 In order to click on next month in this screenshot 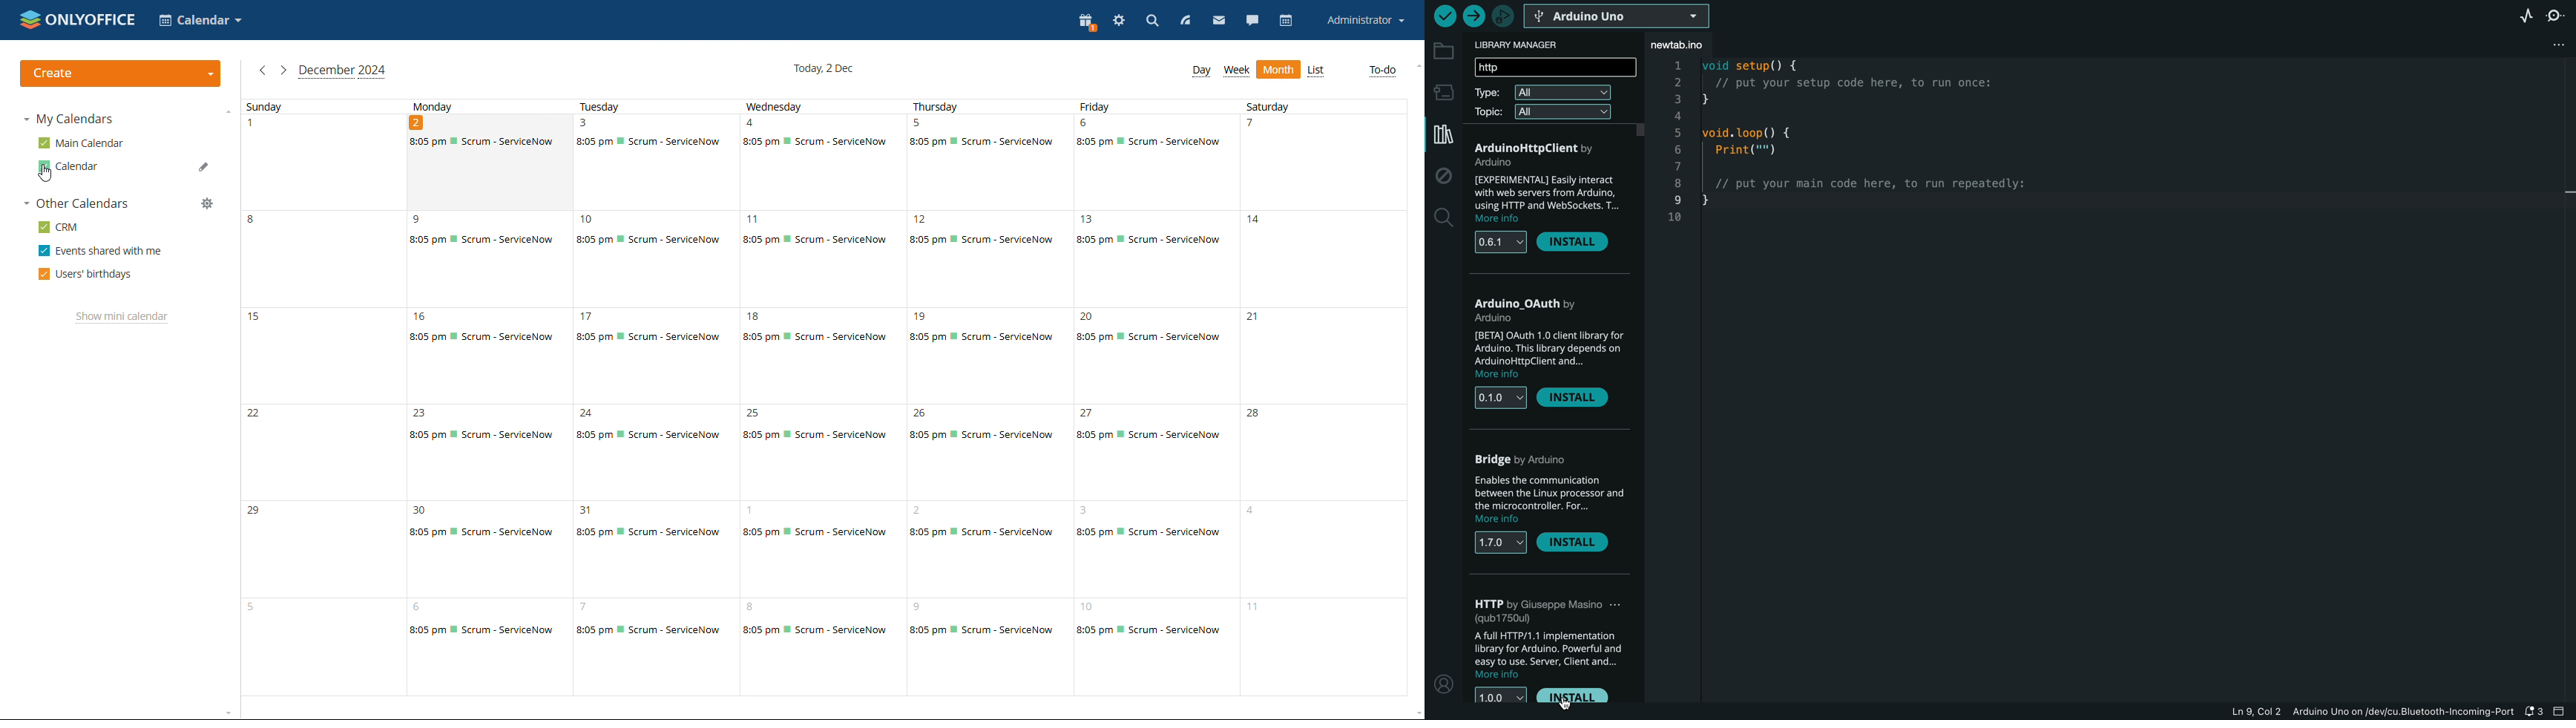, I will do `click(283, 70)`.